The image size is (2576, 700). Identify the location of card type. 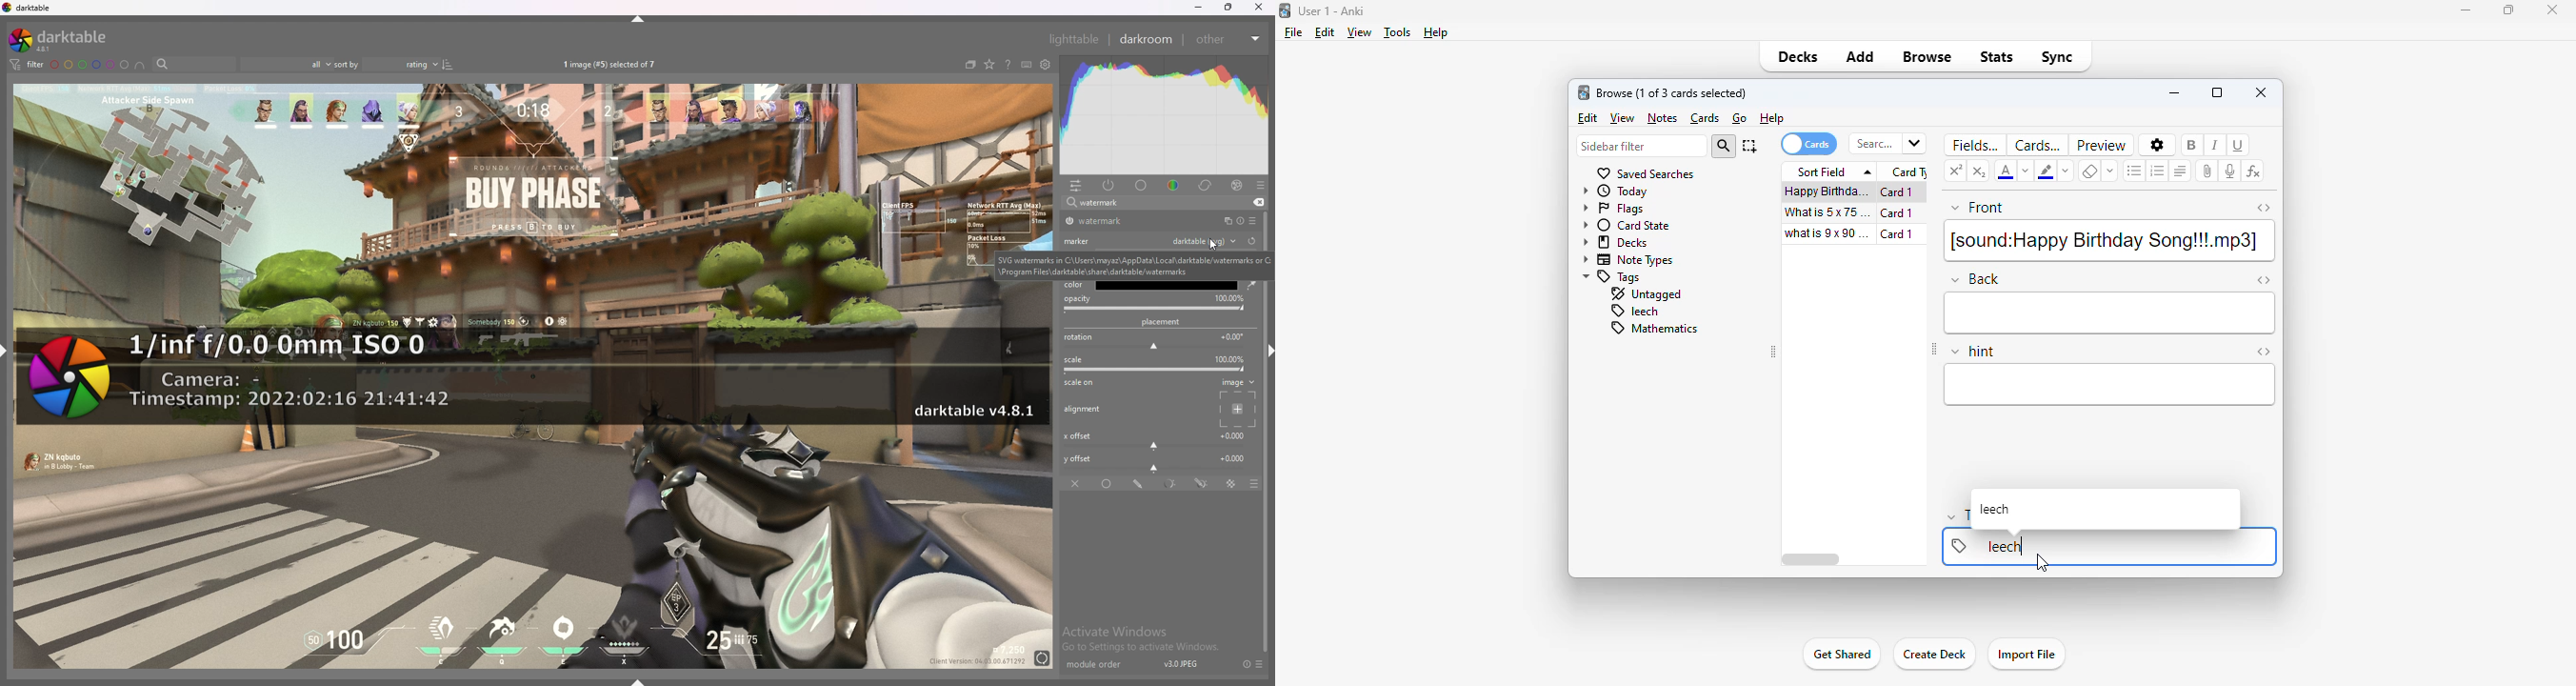
(1907, 172).